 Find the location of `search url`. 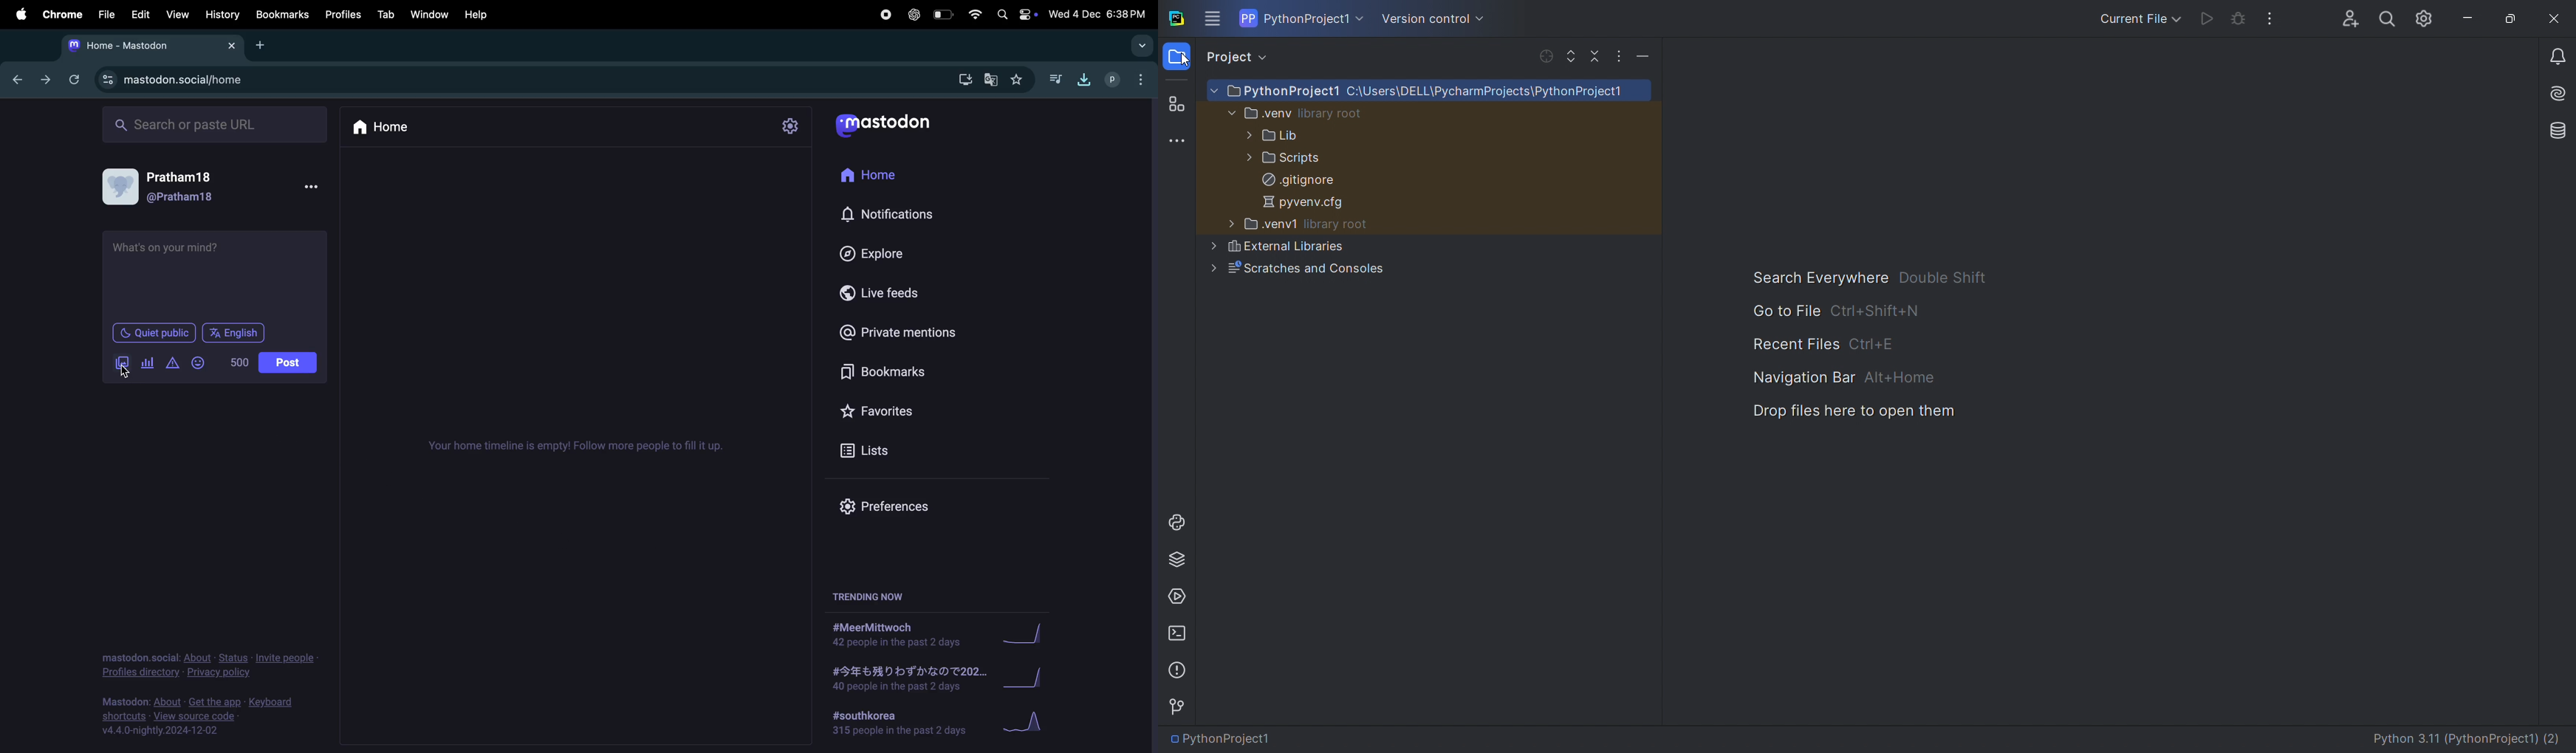

search url is located at coordinates (212, 125).